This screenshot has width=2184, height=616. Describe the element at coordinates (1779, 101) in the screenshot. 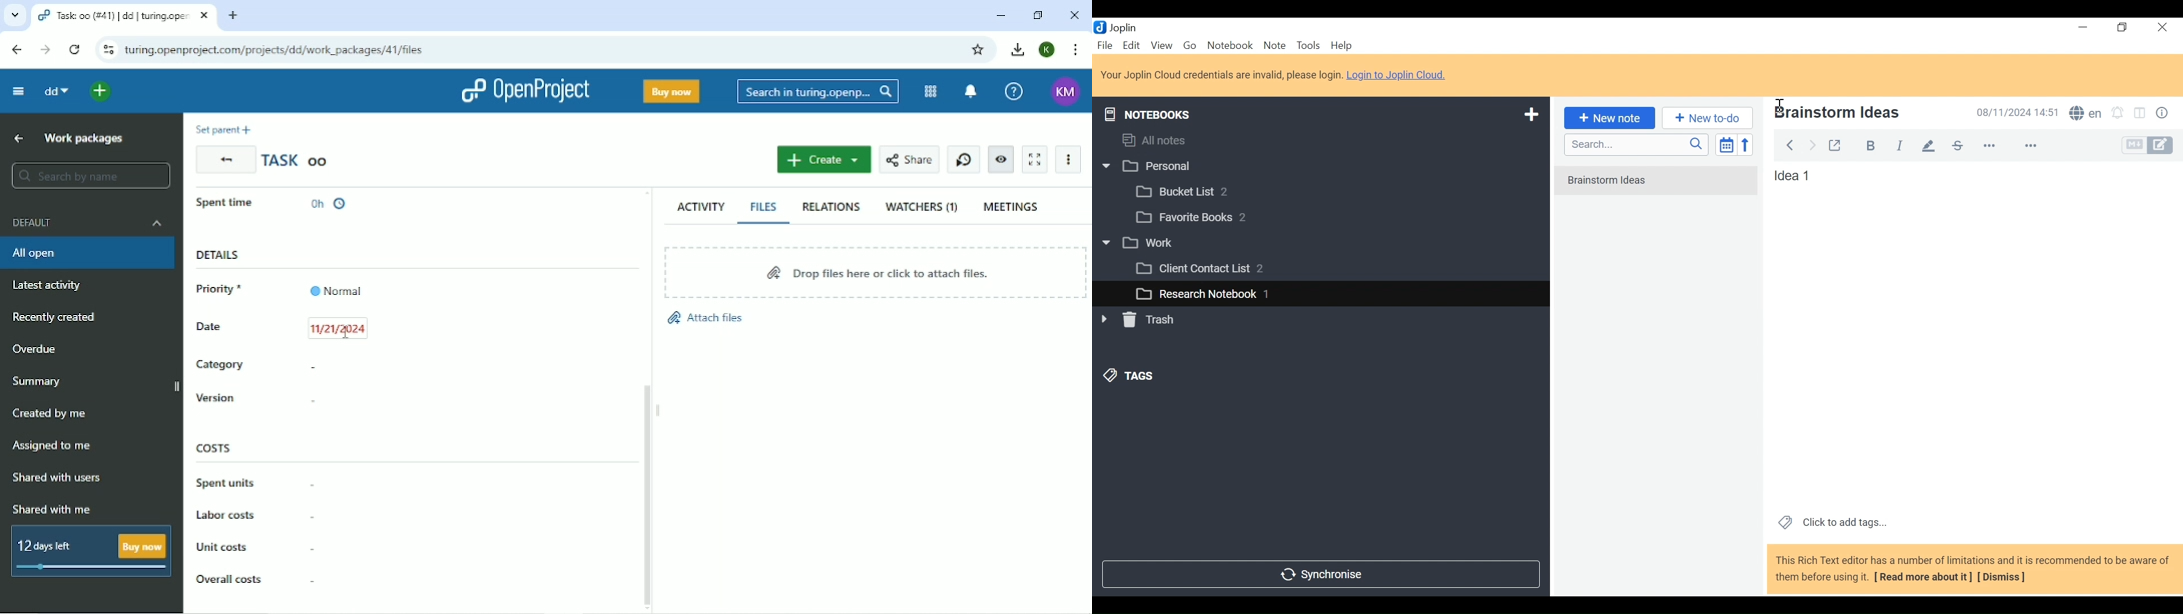

I see `Insertion Cursor` at that location.